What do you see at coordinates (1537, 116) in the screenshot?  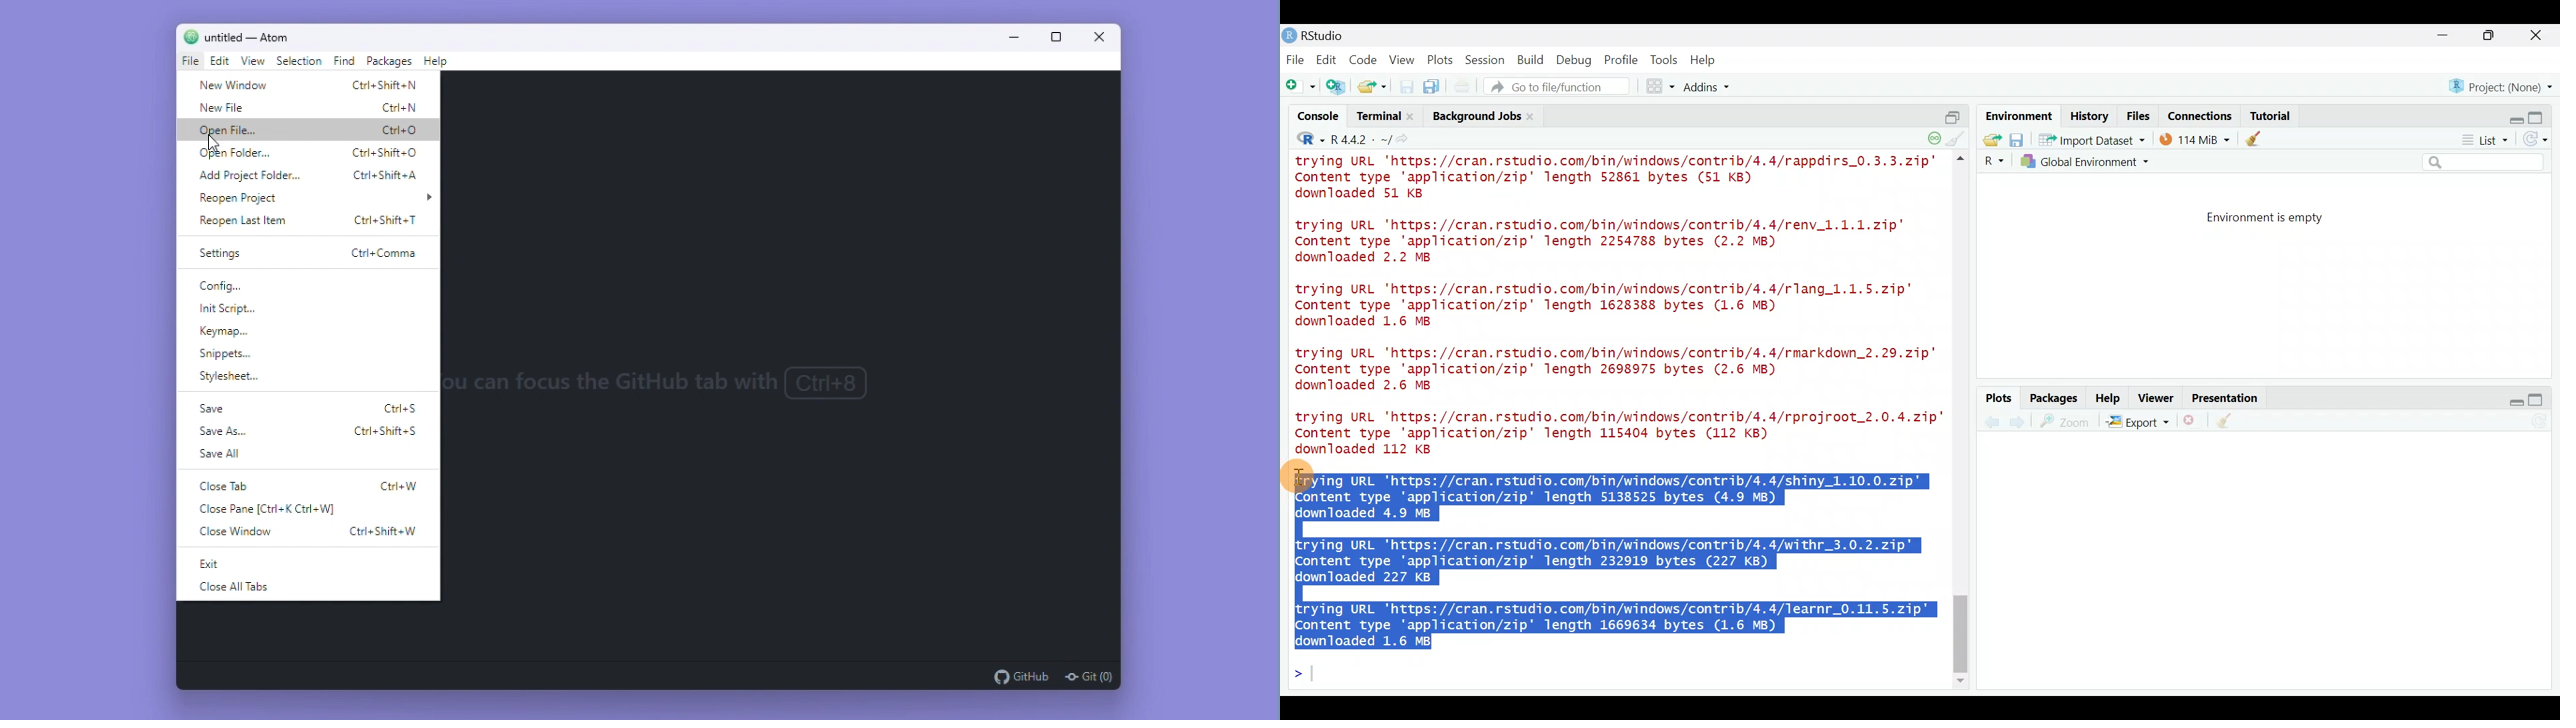 I see `Close background jobs` at bounding box center [1537, 116].